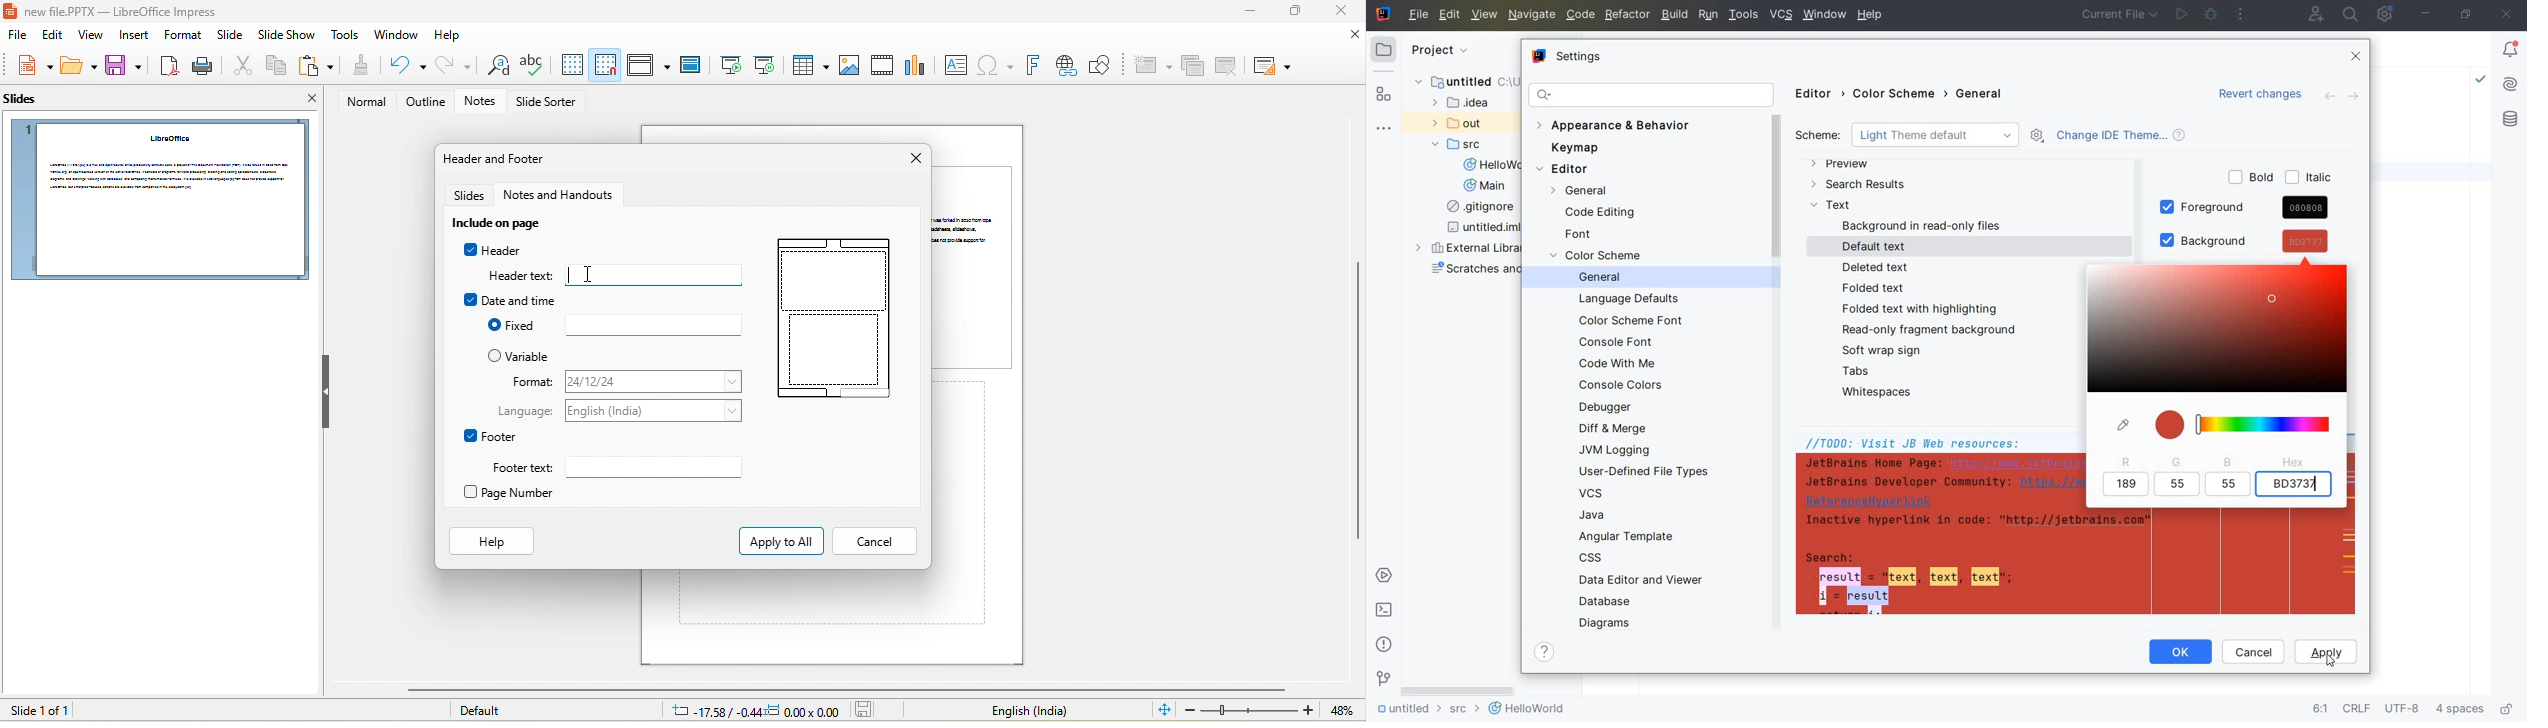 This screenshot has height=728, width=2548. I want to click on display view, so click(648, 65).